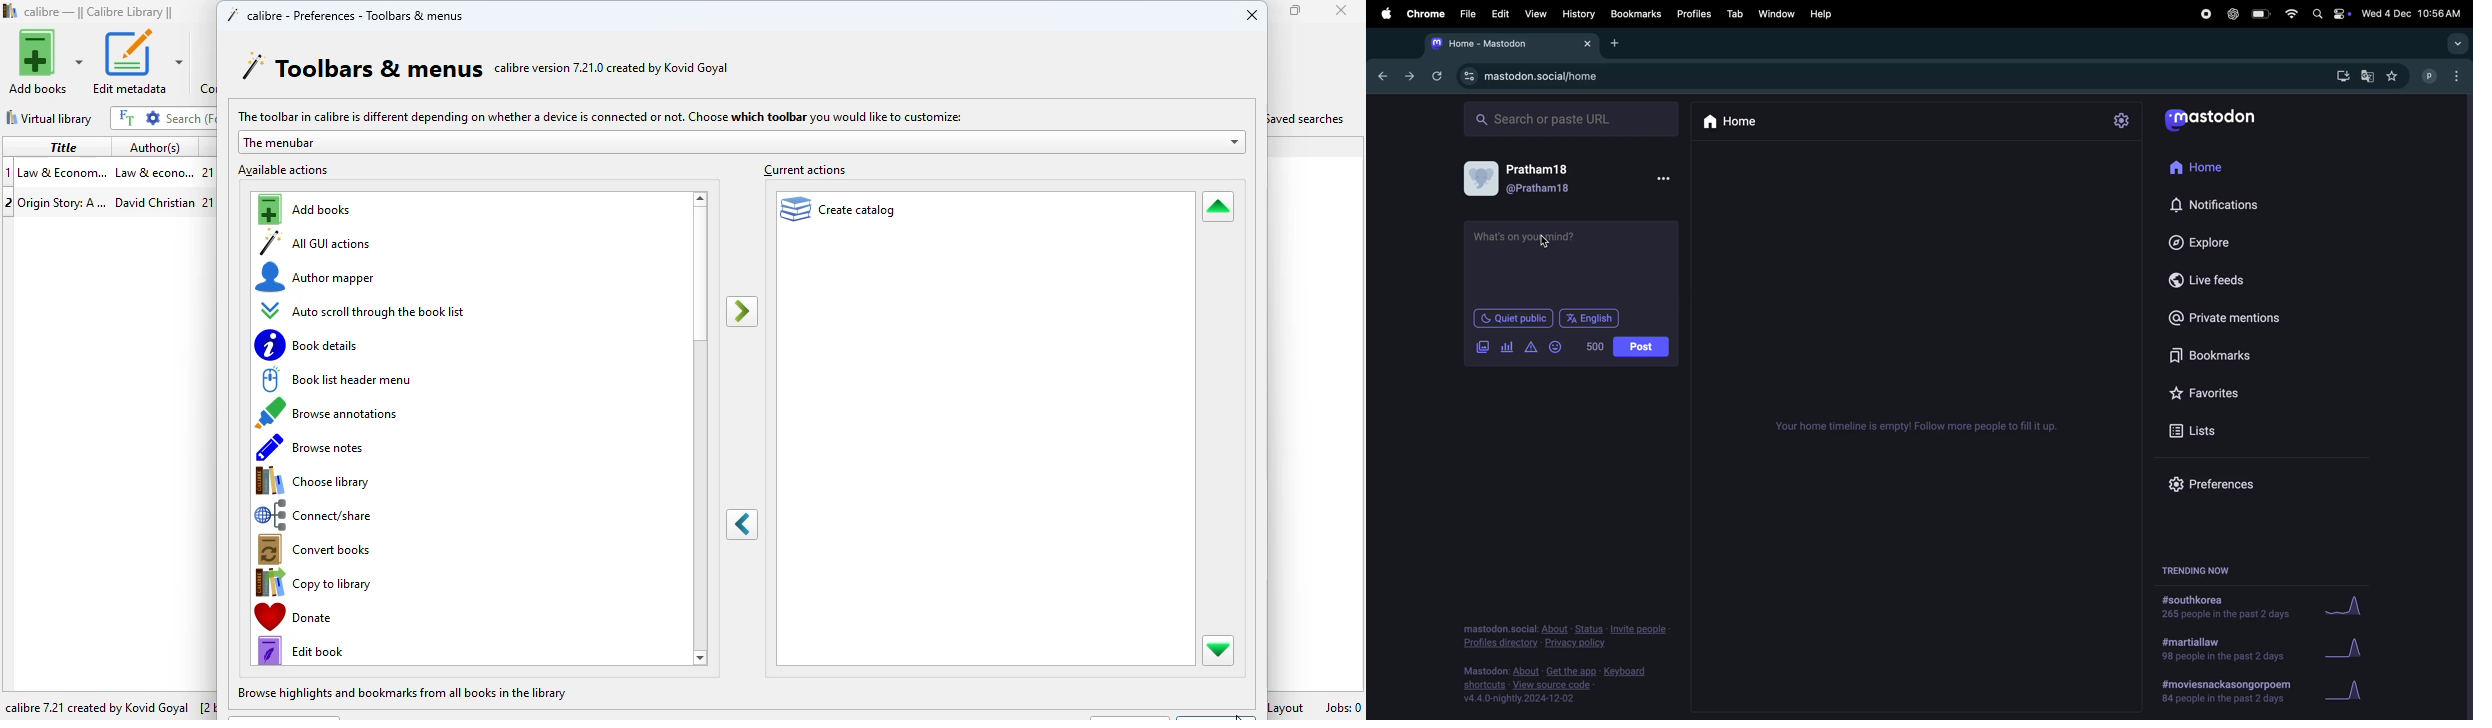 The width and height of the screenshot is (2492, 728). Describe the element at coordinates (318, 276) in the screenshot. I see `author mapper` at that location.